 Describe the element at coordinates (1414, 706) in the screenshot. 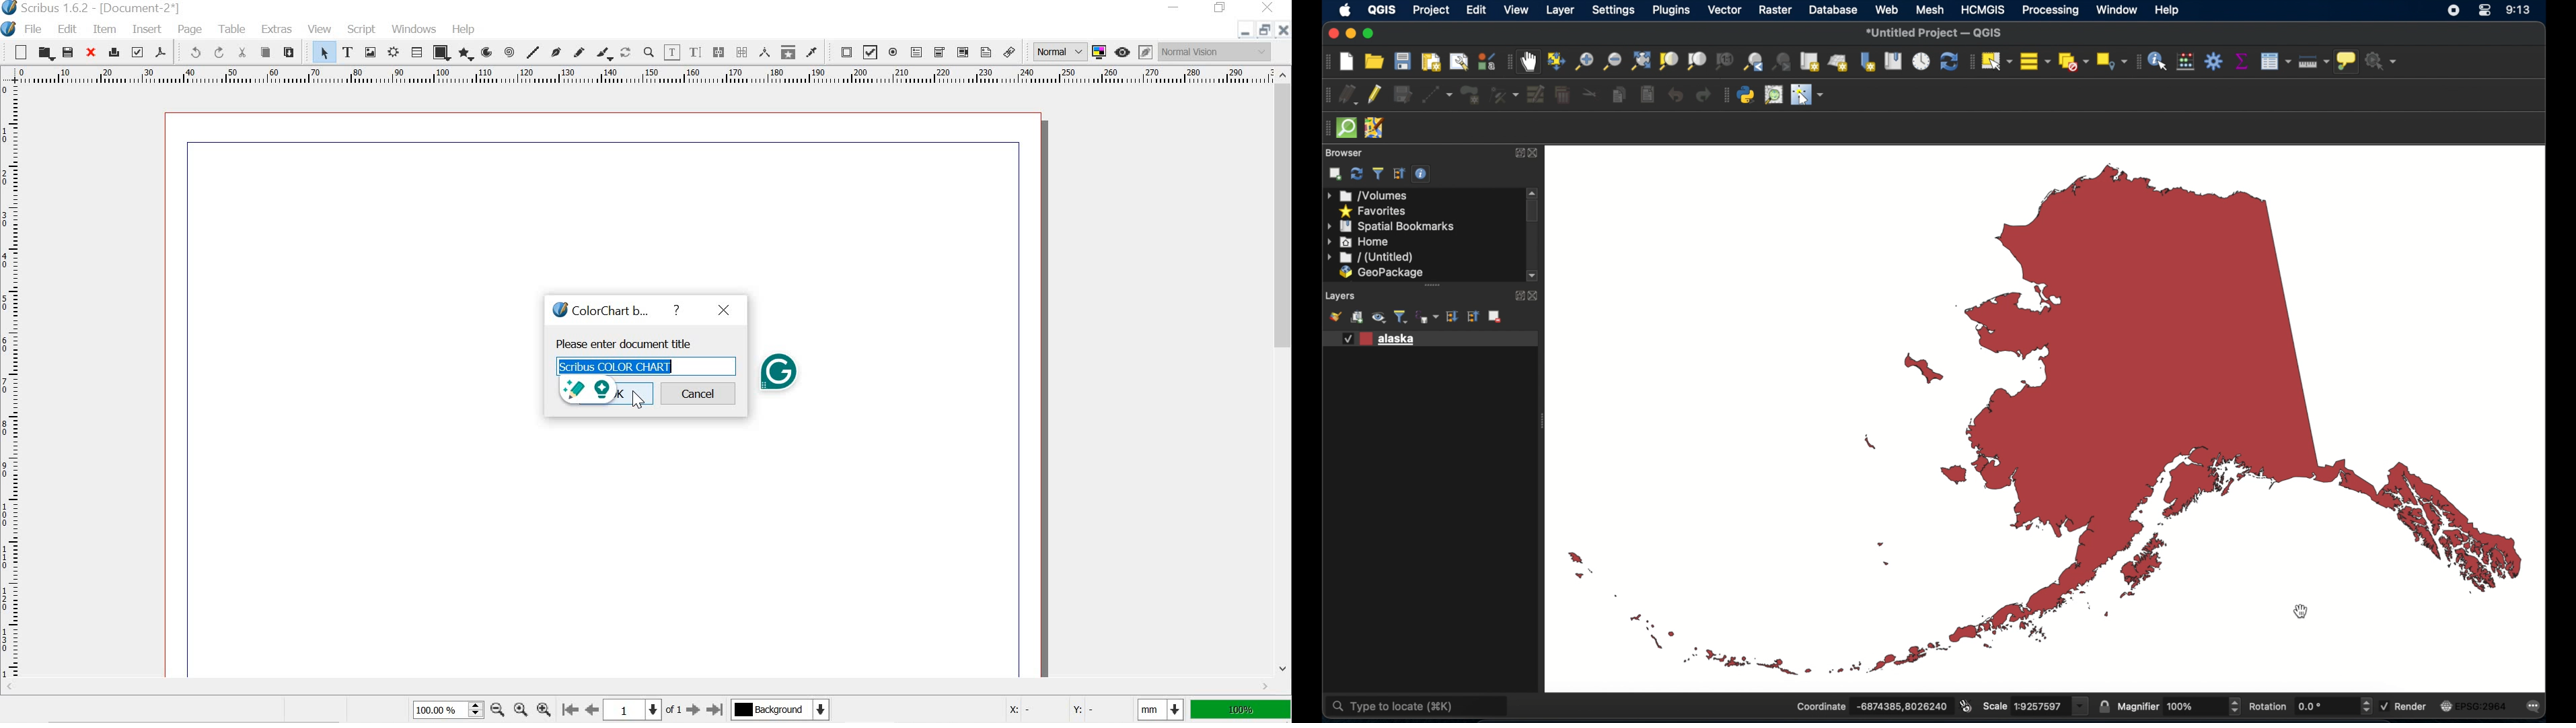

I see `type to locate` at that location.